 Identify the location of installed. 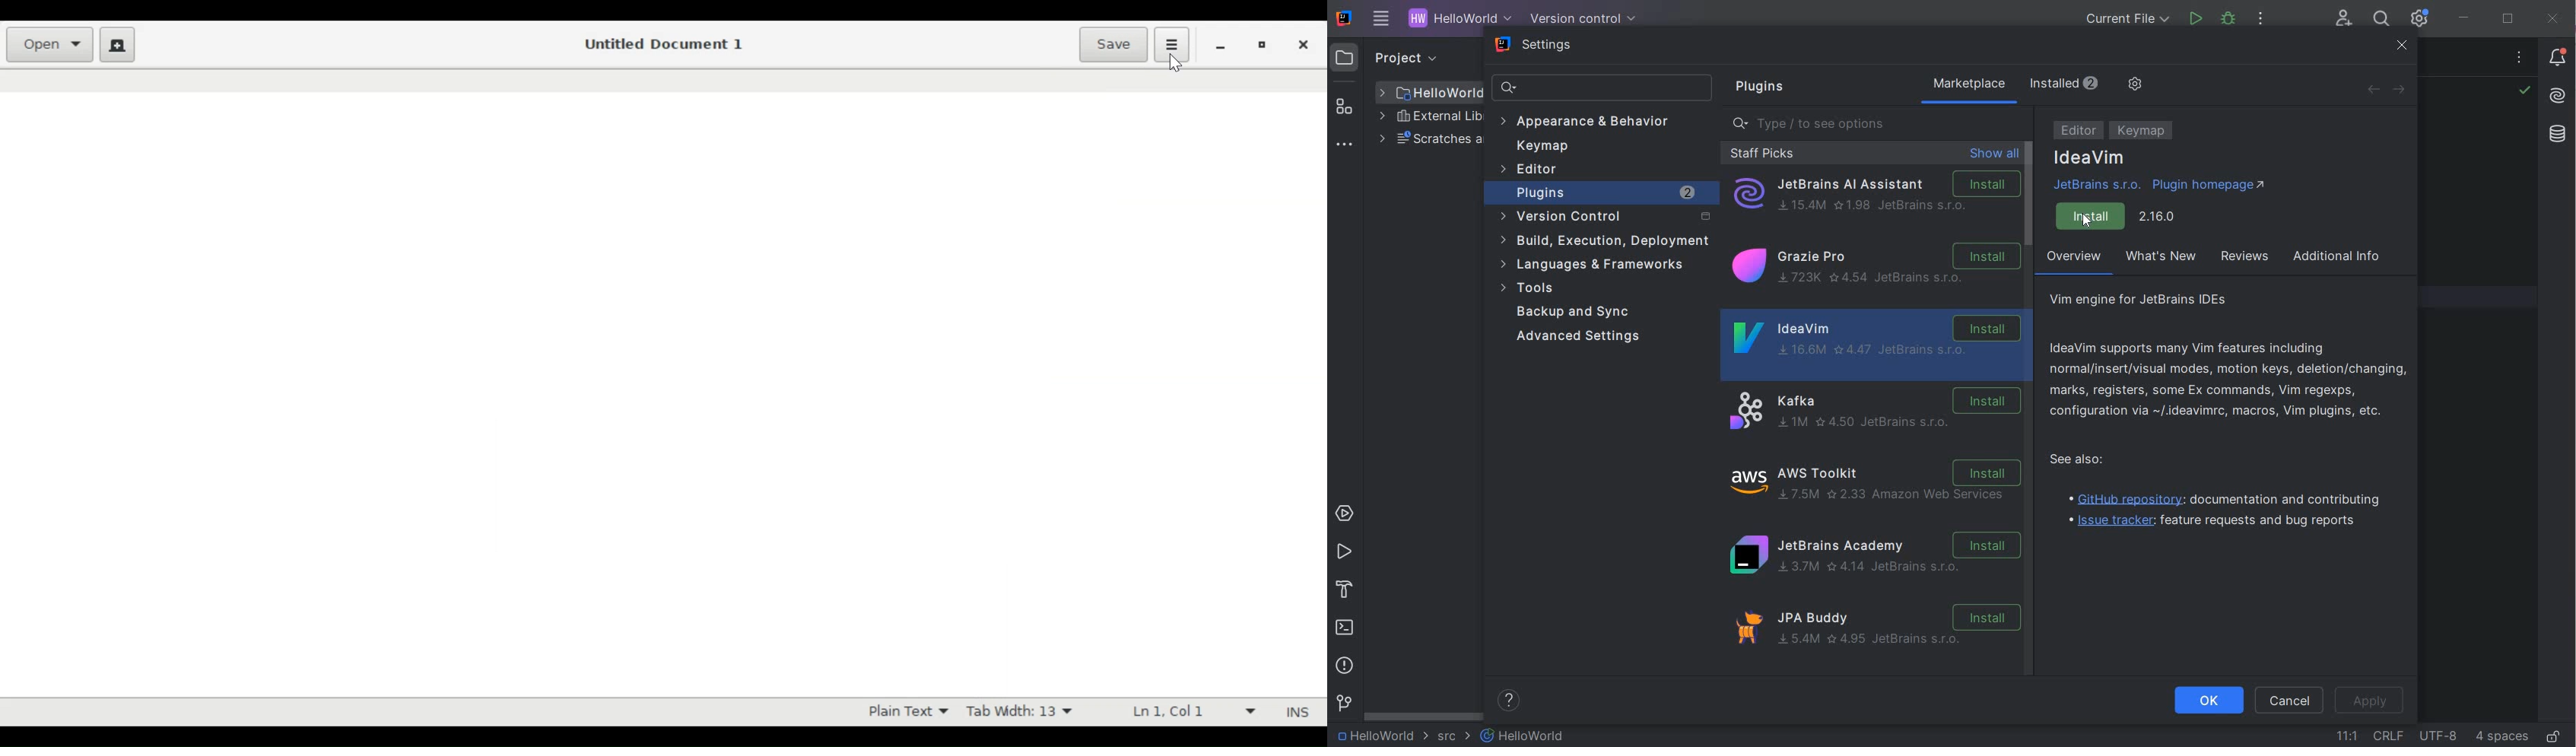
(2067, 83).